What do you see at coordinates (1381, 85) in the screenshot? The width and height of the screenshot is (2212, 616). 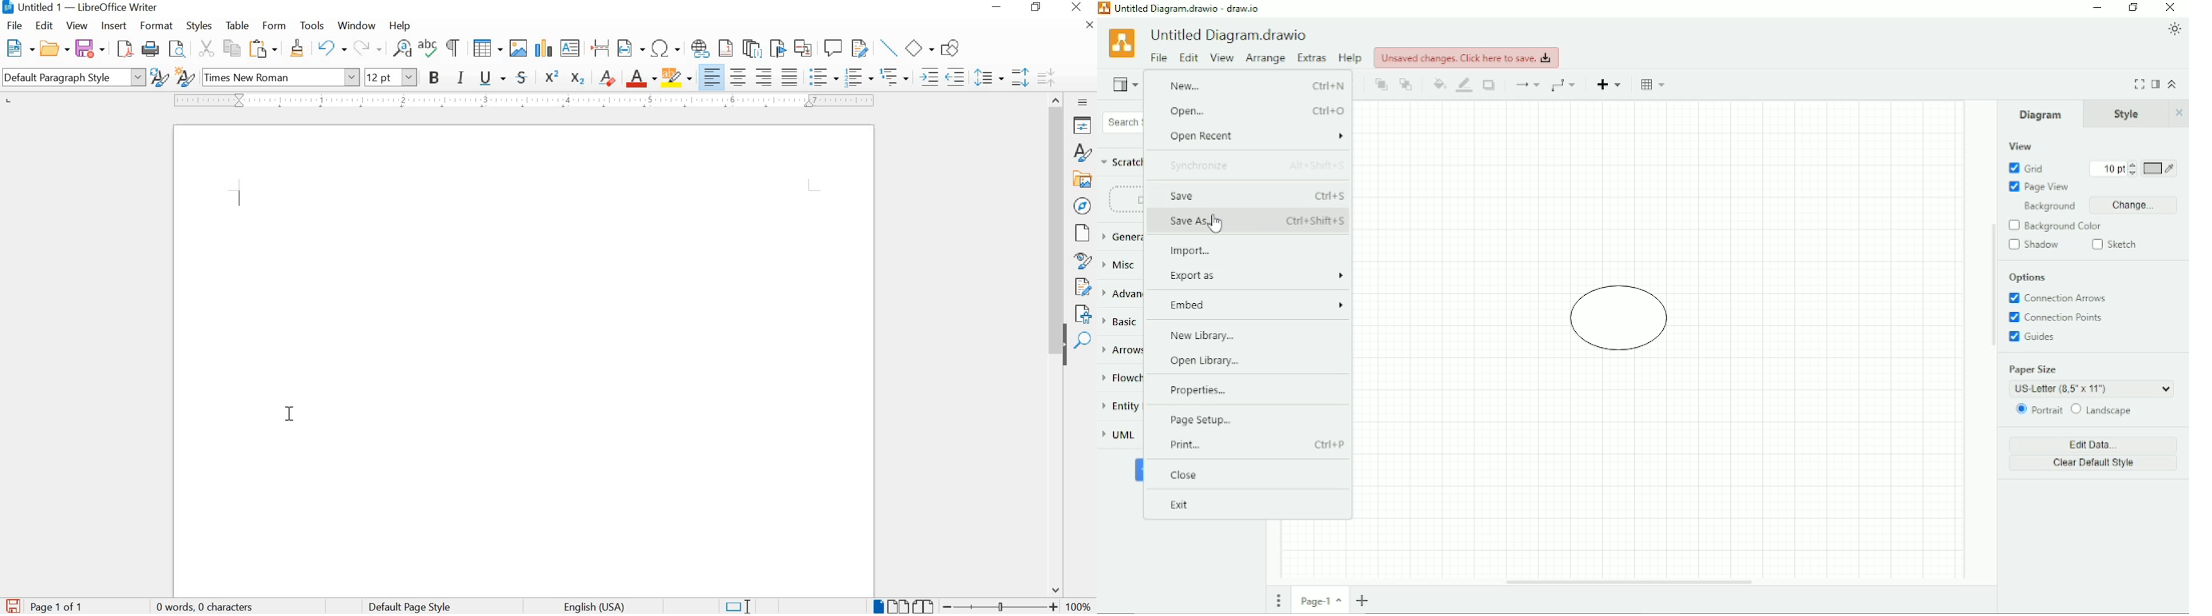 I see `To front` at bounding box center [1381, 85].